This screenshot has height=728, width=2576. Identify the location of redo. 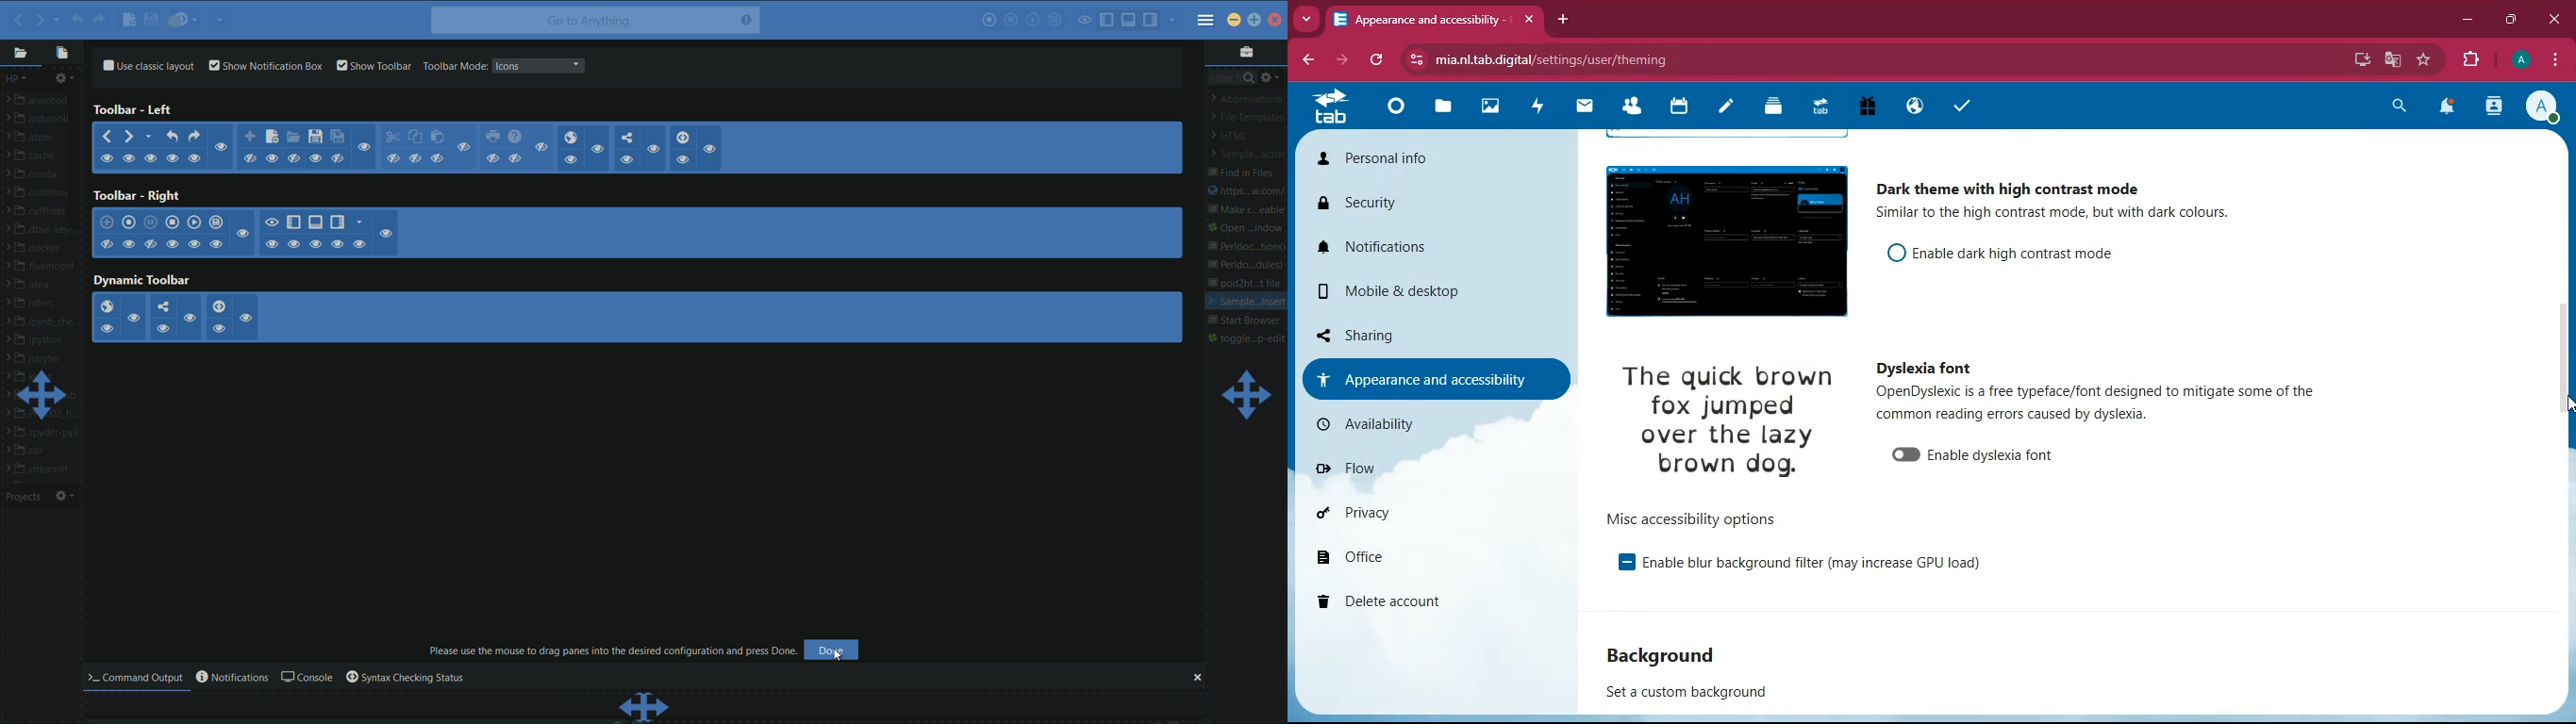
(99, 19).